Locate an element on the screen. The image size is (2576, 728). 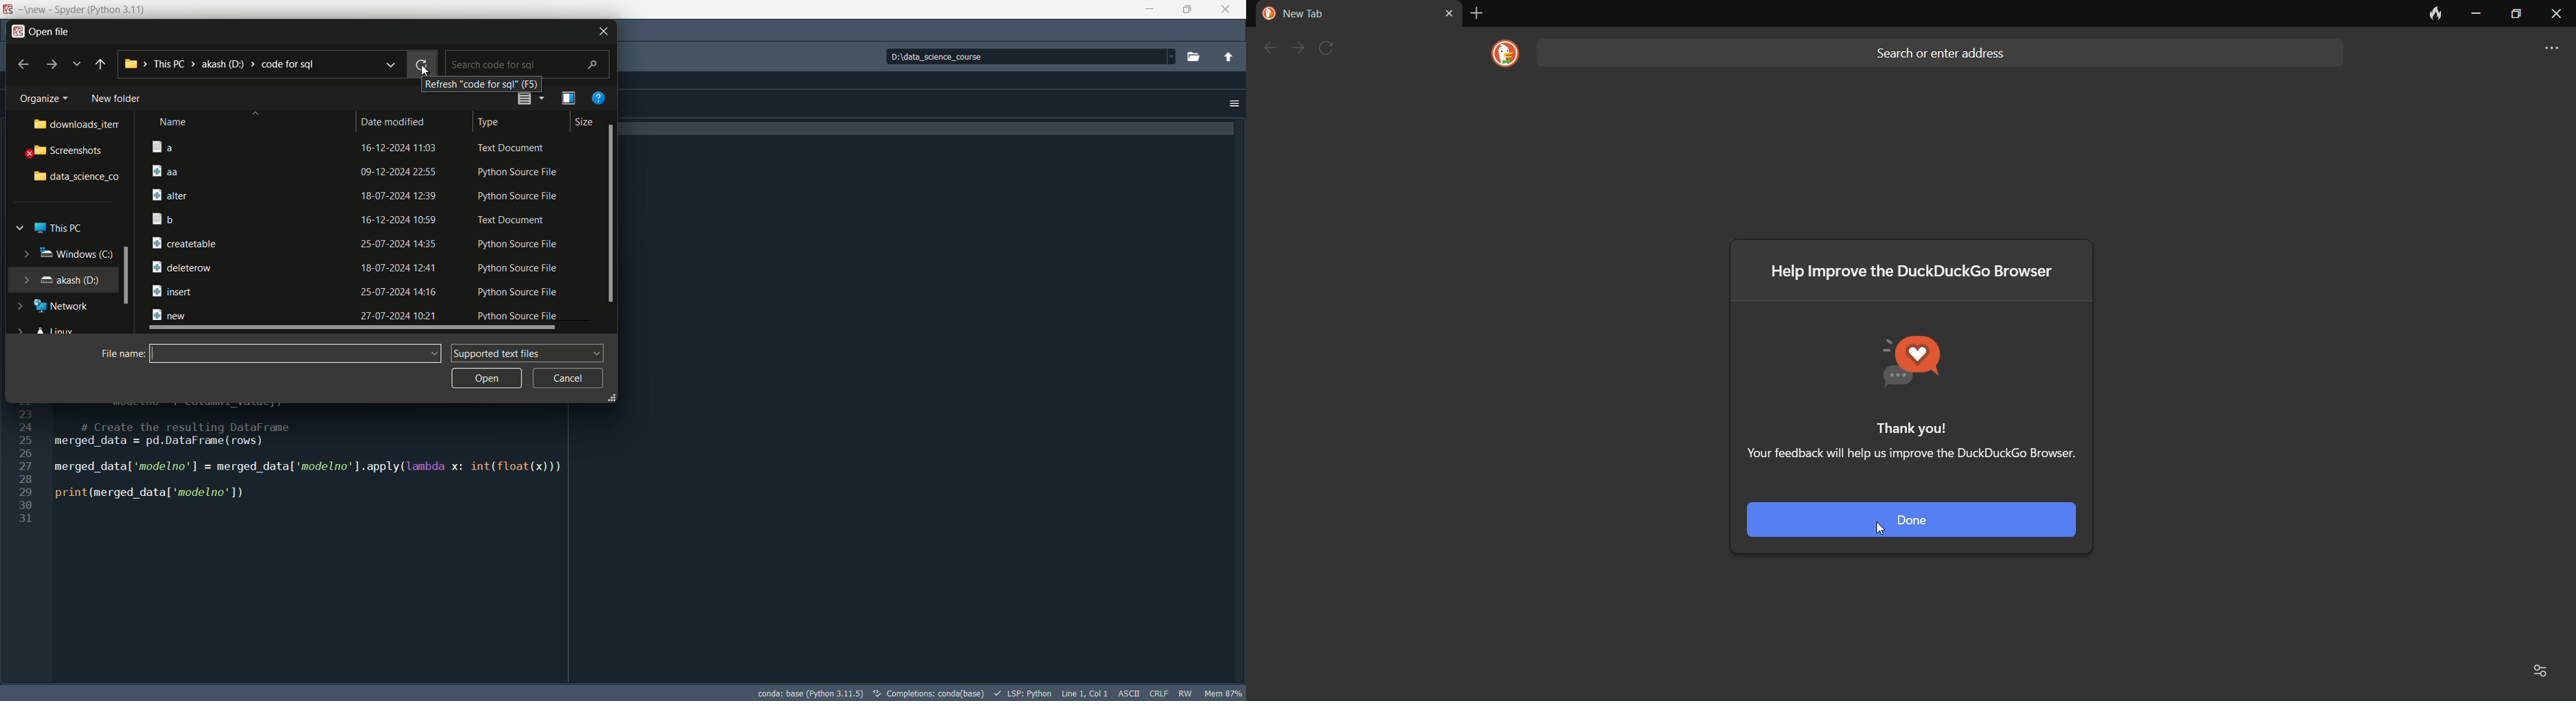
Browse a working directory is located at coordinates (1192, 57).